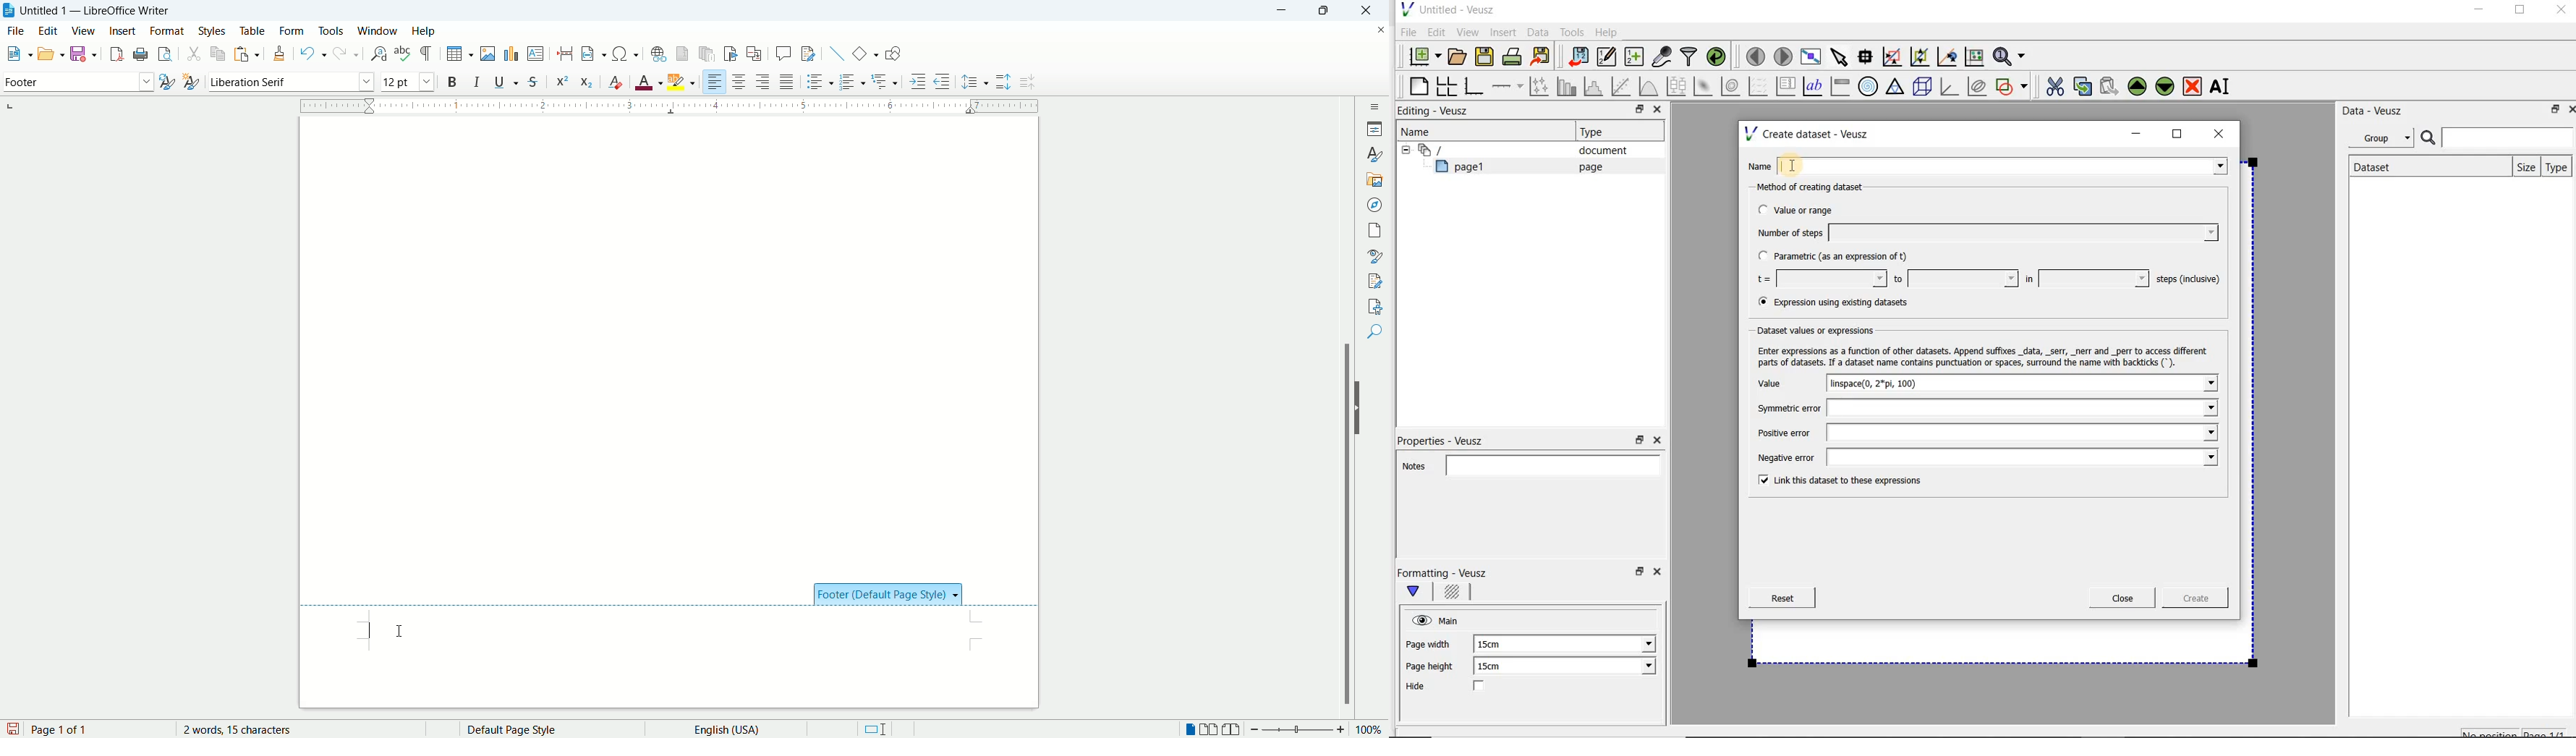 The width and height of the screenshot is (2576, 756). Describe the element at coordinates (460, 54) in the screenshot. I see `insert table` at that location.